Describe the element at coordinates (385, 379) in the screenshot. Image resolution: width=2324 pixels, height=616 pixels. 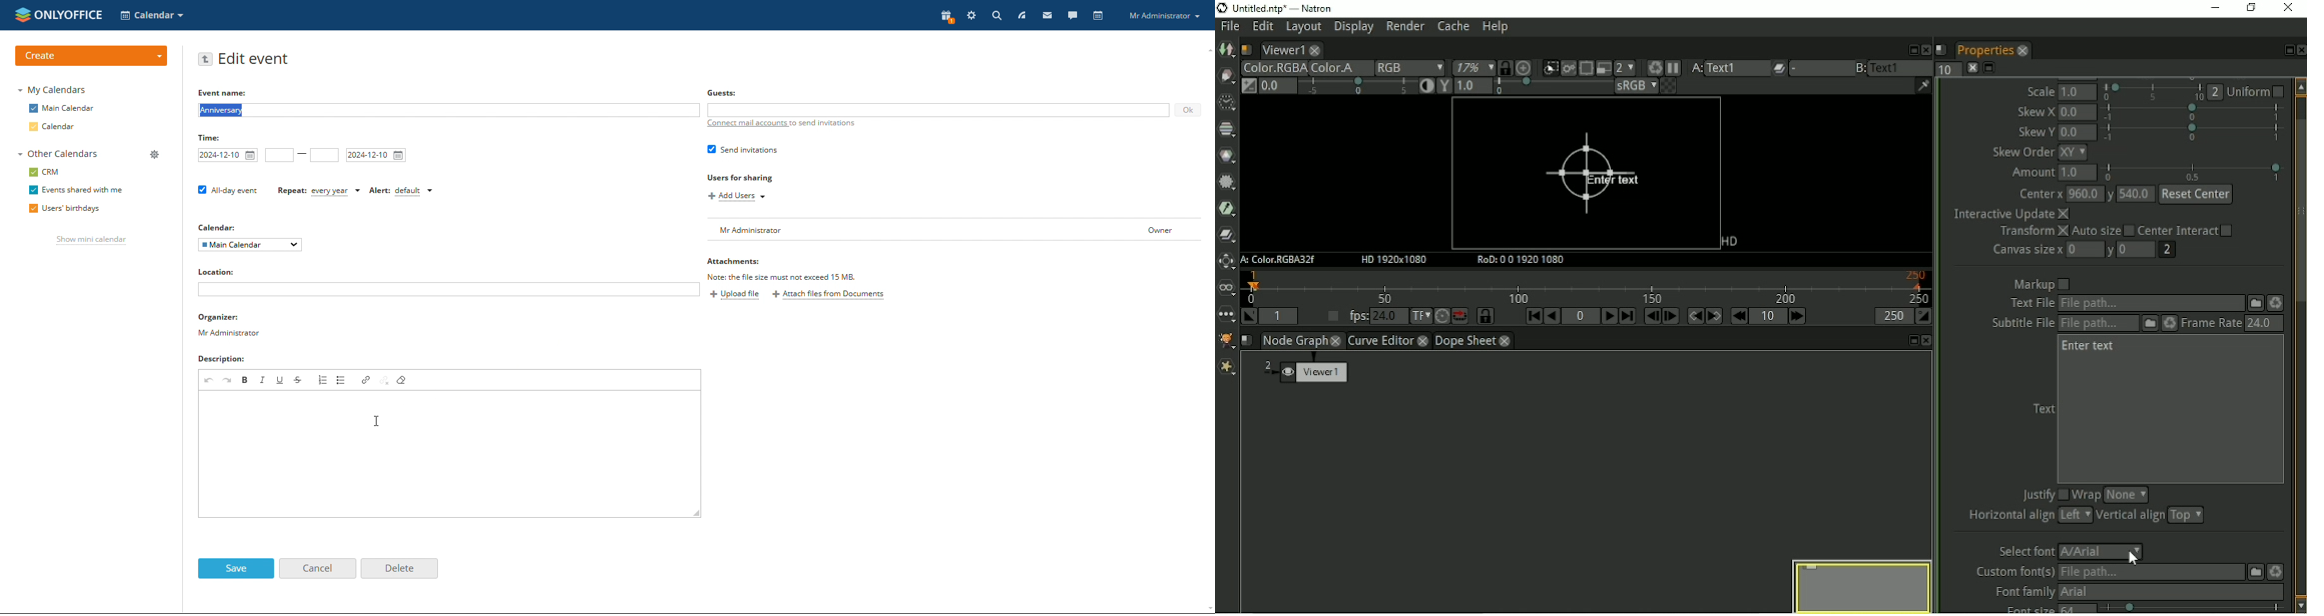
I see `unpin` at that location.